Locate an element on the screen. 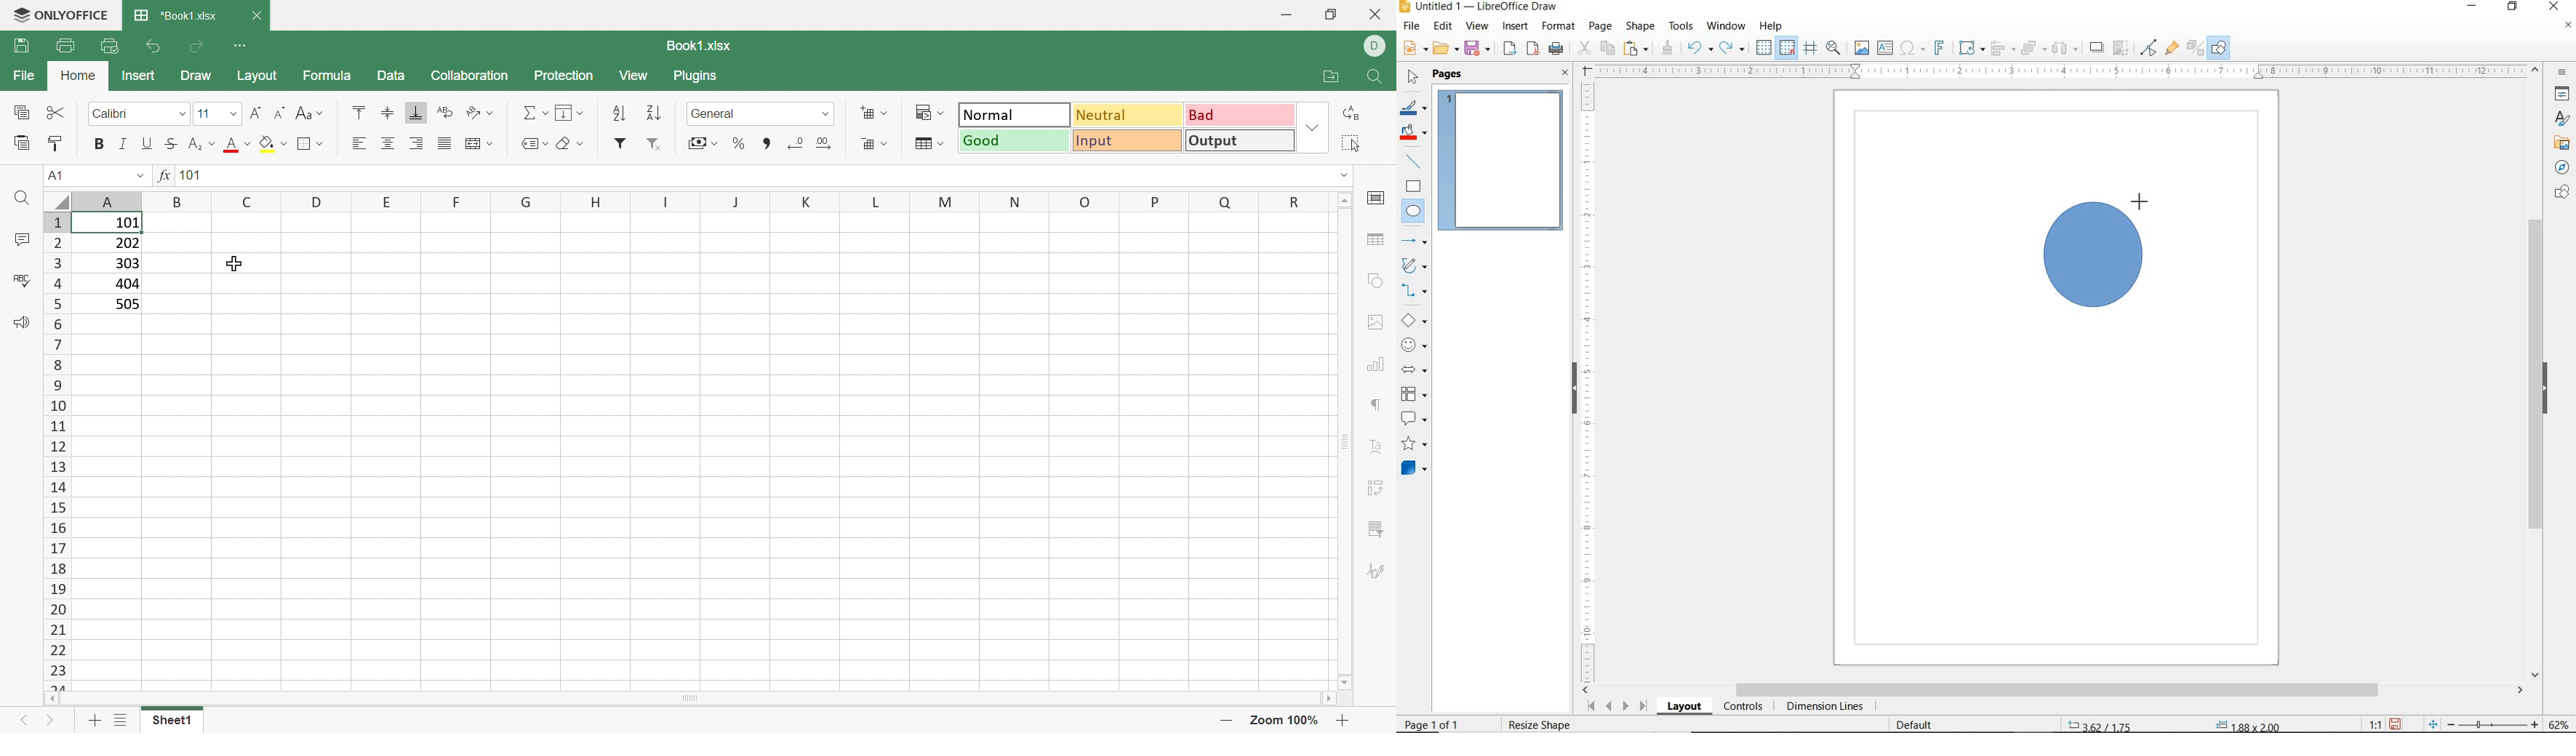  Customize quick access toolbar is located at coordinates (247, 46).